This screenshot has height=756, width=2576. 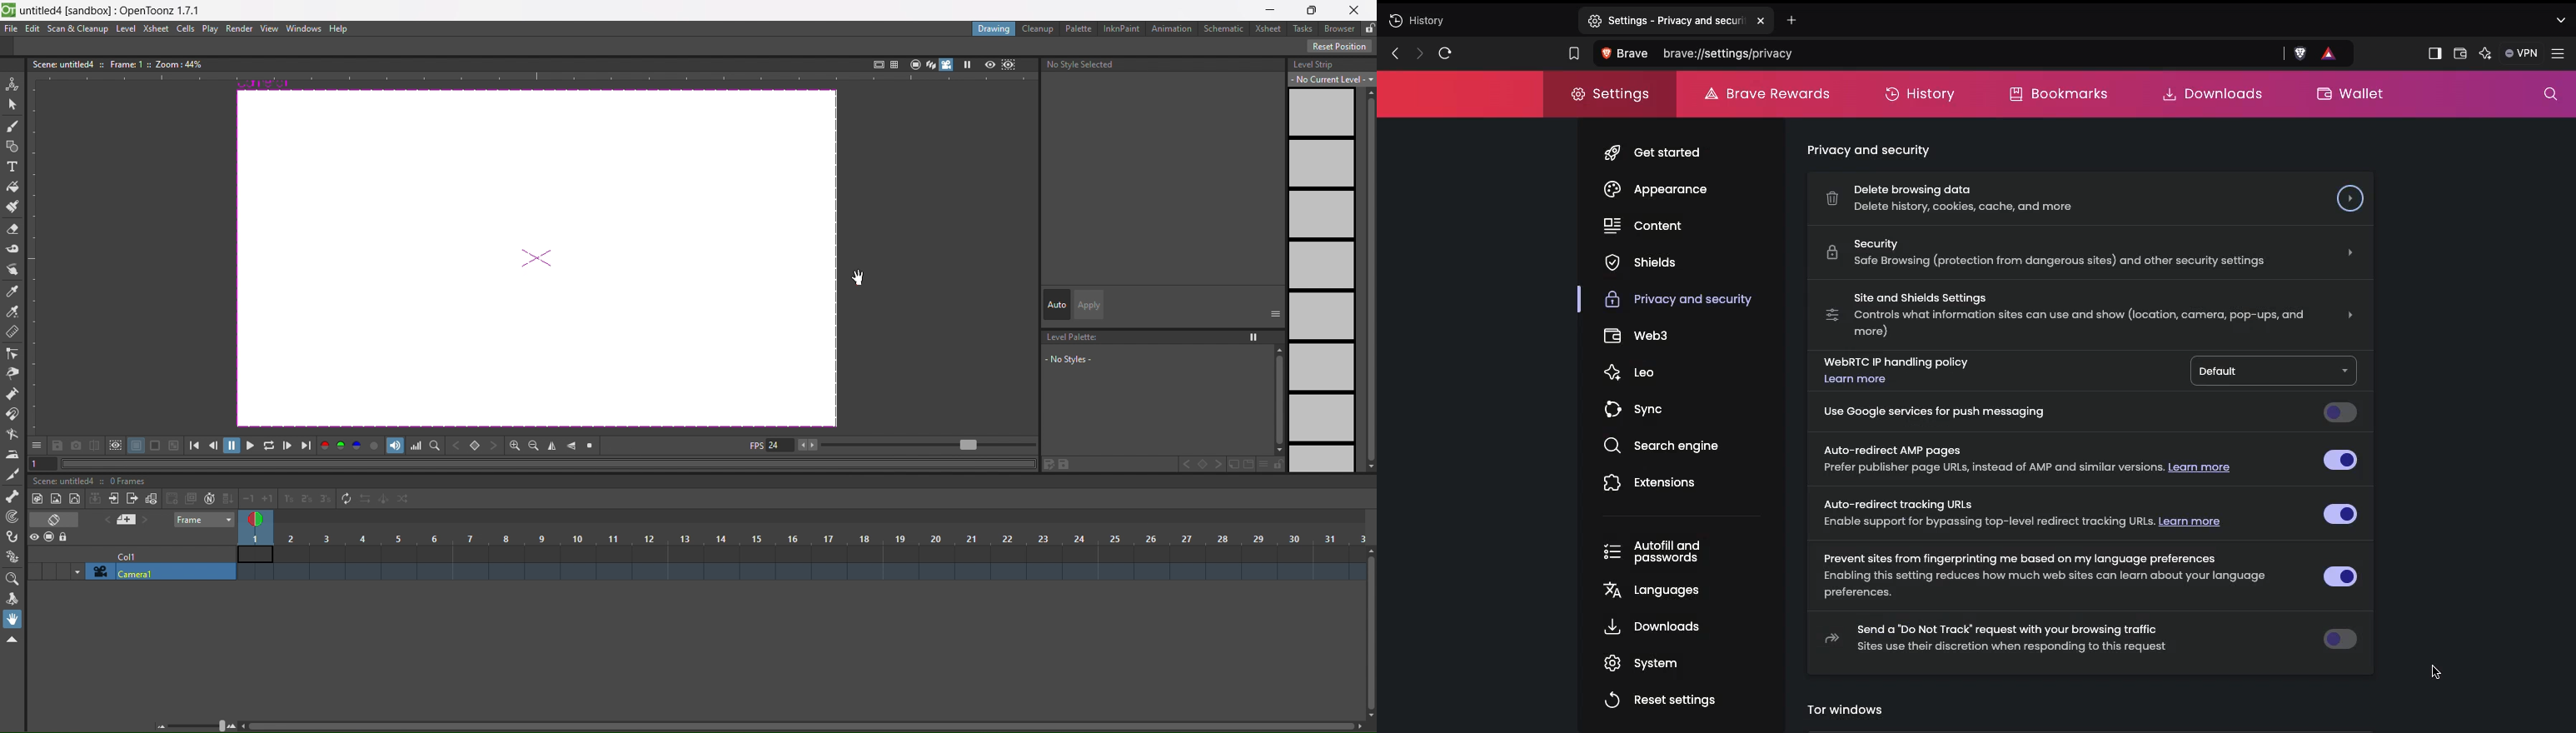 What do you see at coordinates (396, 445) in the screenshot?
I see `soundtrack` at bounding box center [396, 445].